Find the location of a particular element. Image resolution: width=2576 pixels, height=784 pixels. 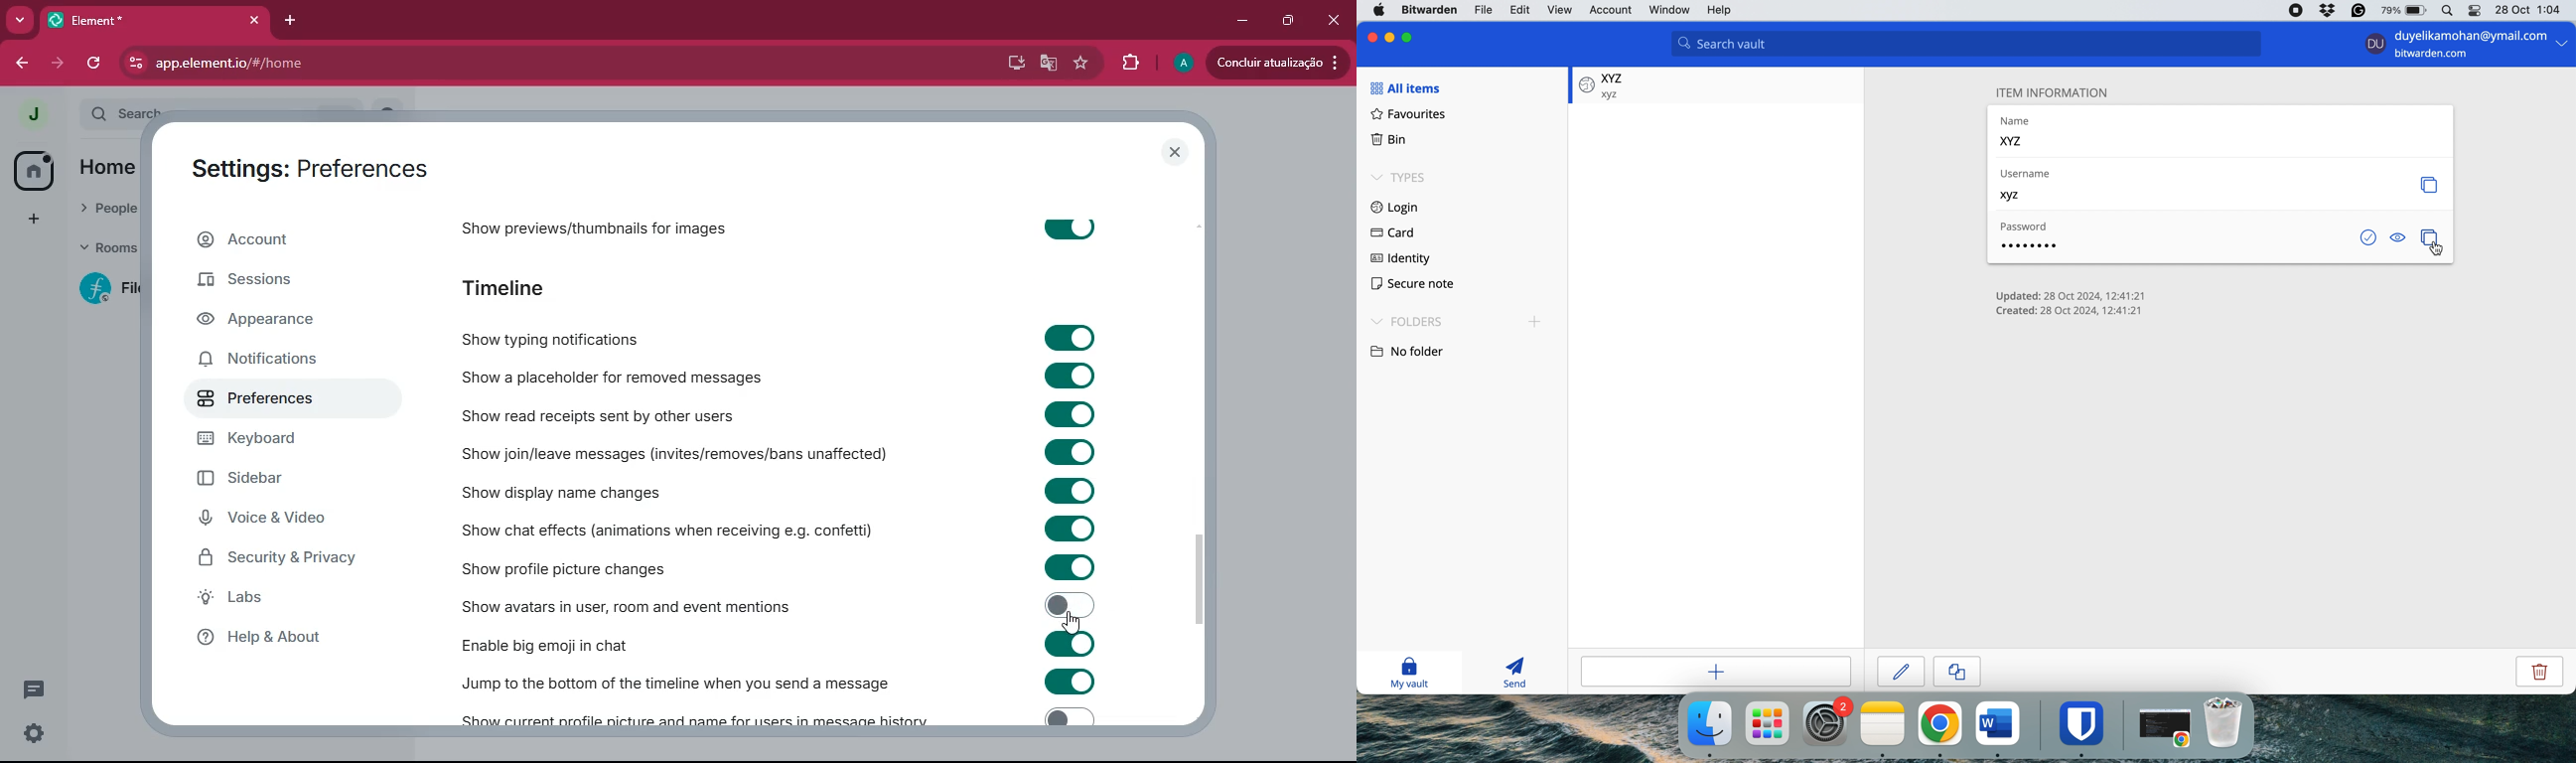

voice is located at coordinates (291, 523).